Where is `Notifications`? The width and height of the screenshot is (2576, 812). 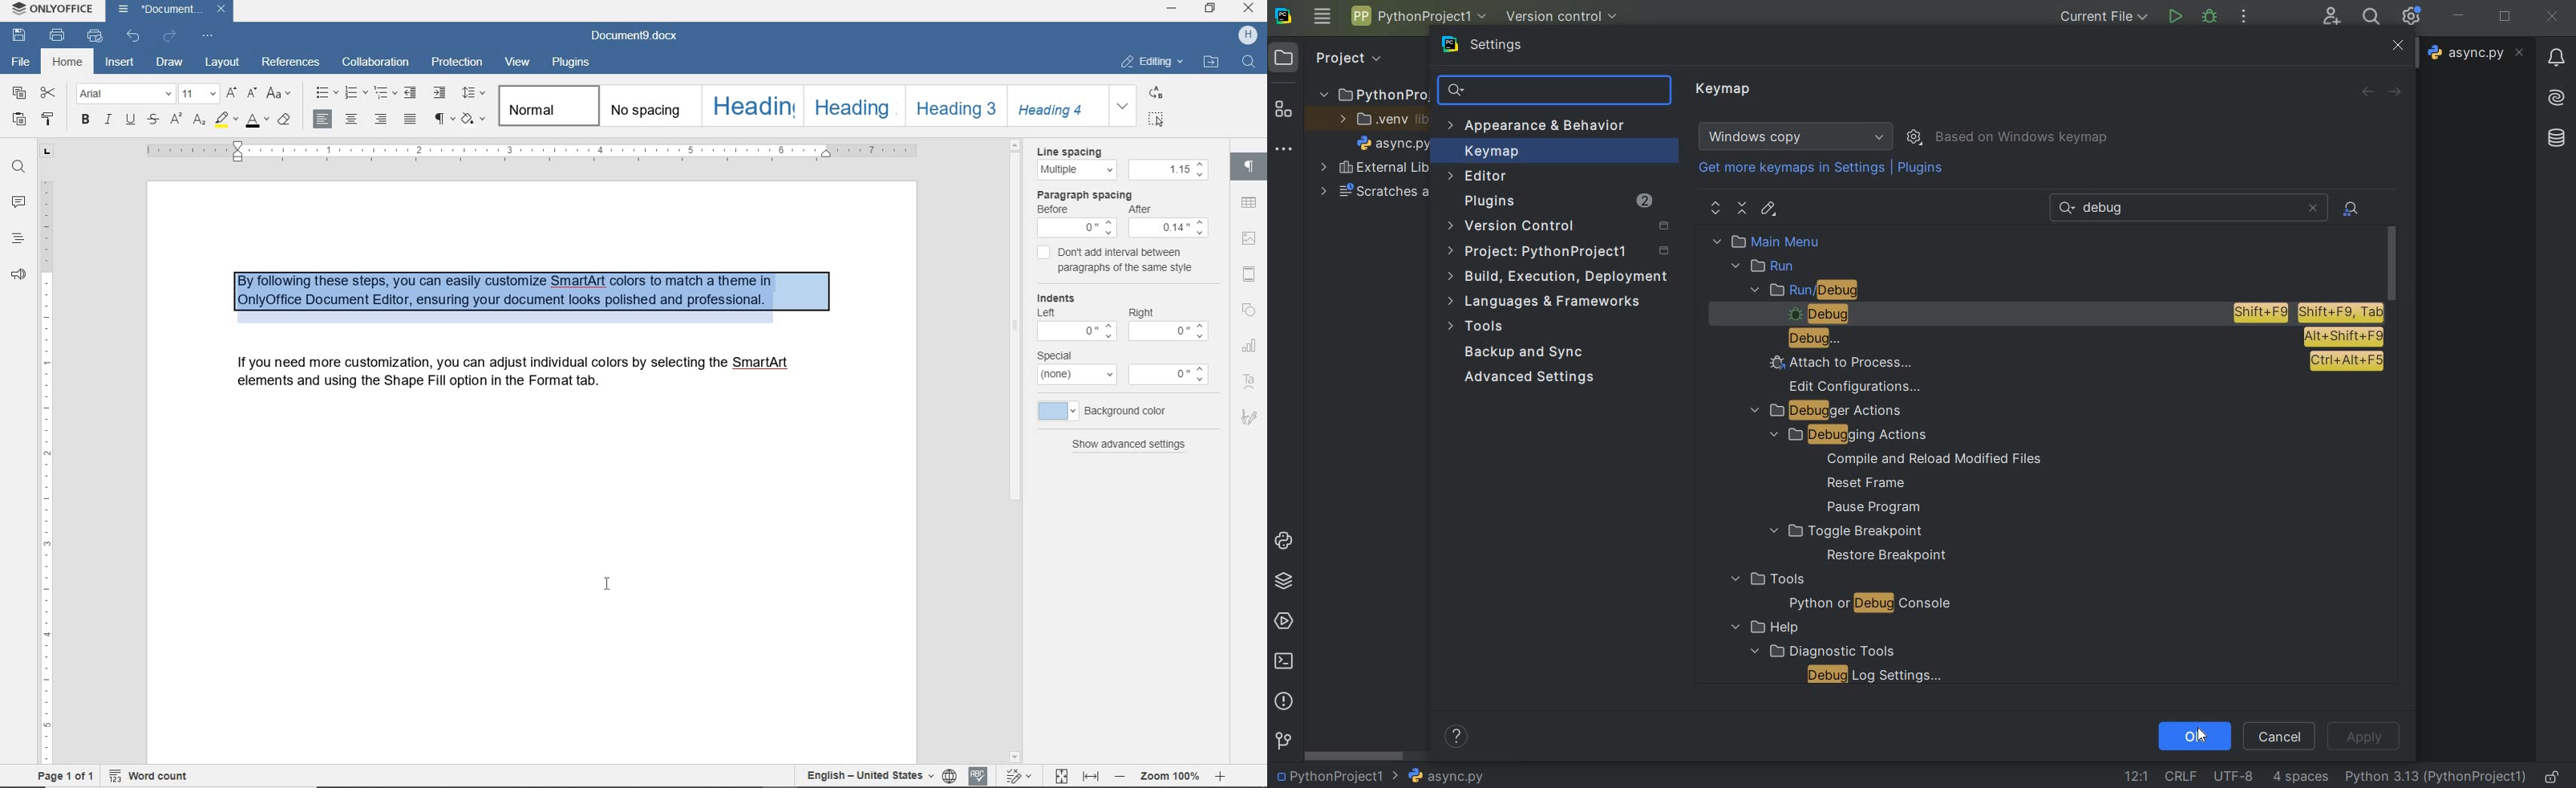
Notifications is located at coordinates (2554, 52).